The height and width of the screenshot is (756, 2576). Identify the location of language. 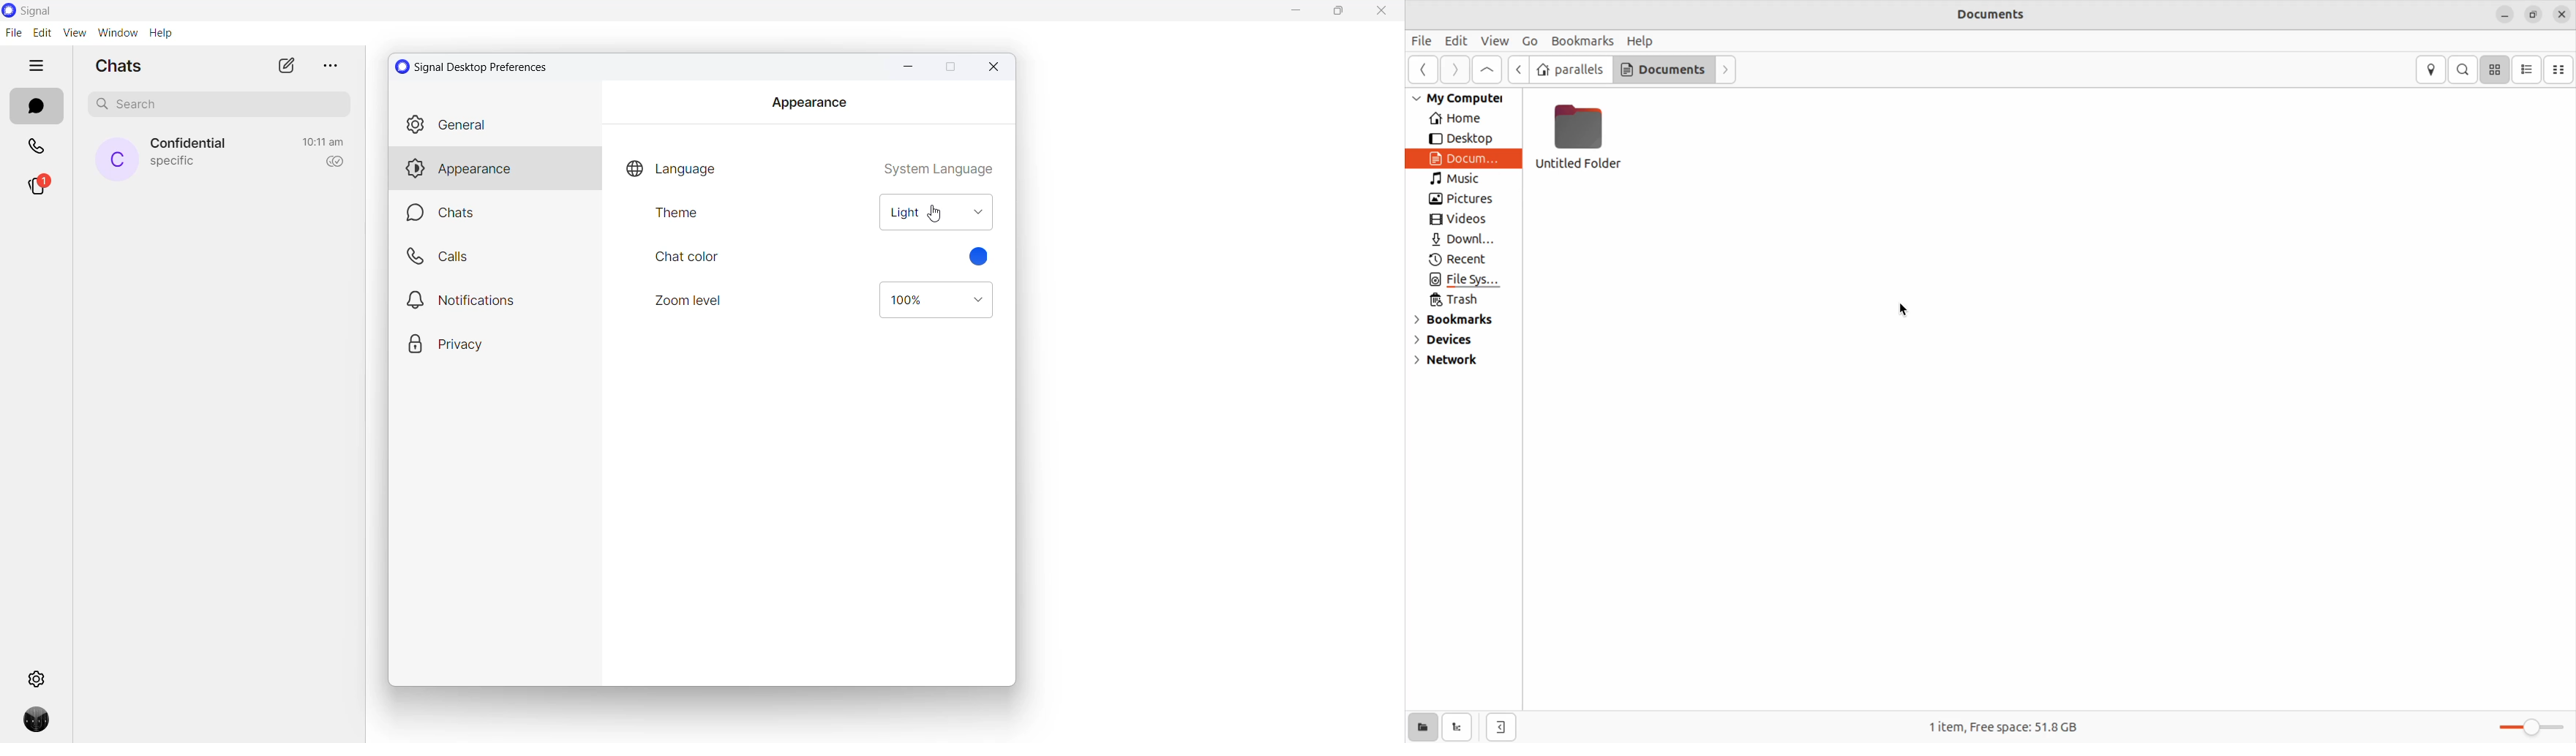
(673, 165).